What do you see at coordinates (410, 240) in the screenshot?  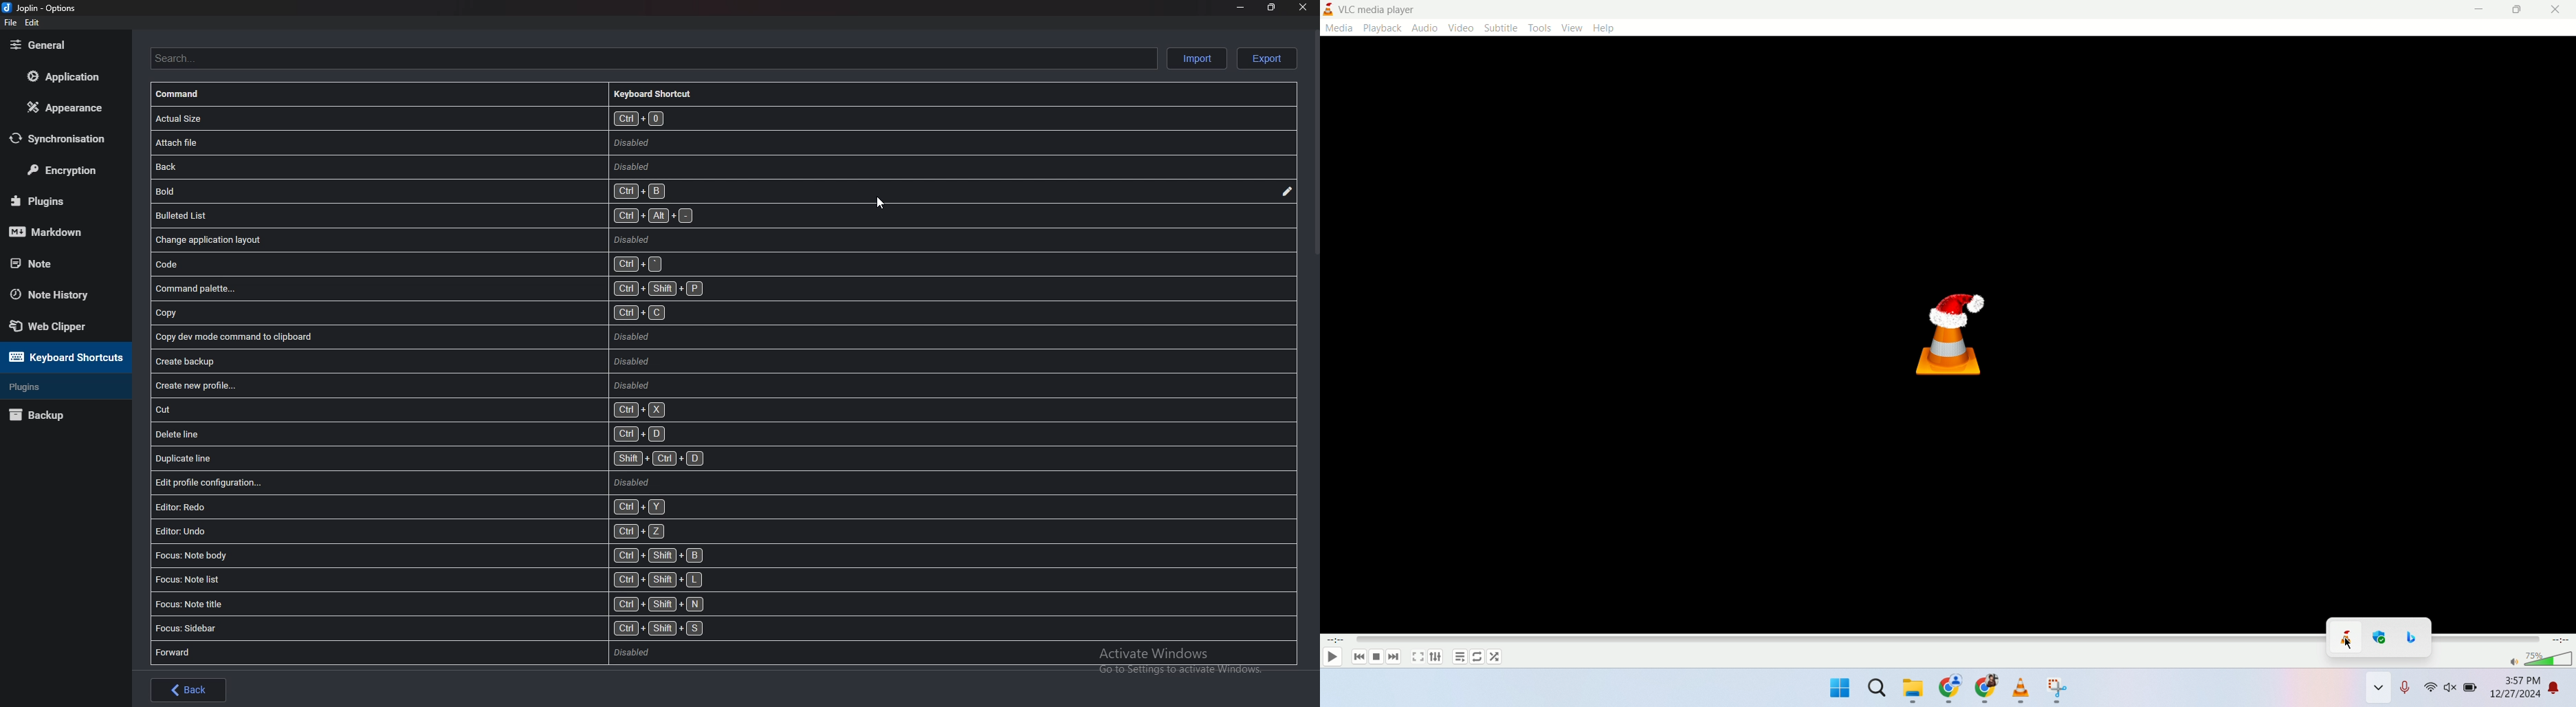 I see `change Application layout` at bounding box center [410, 240].